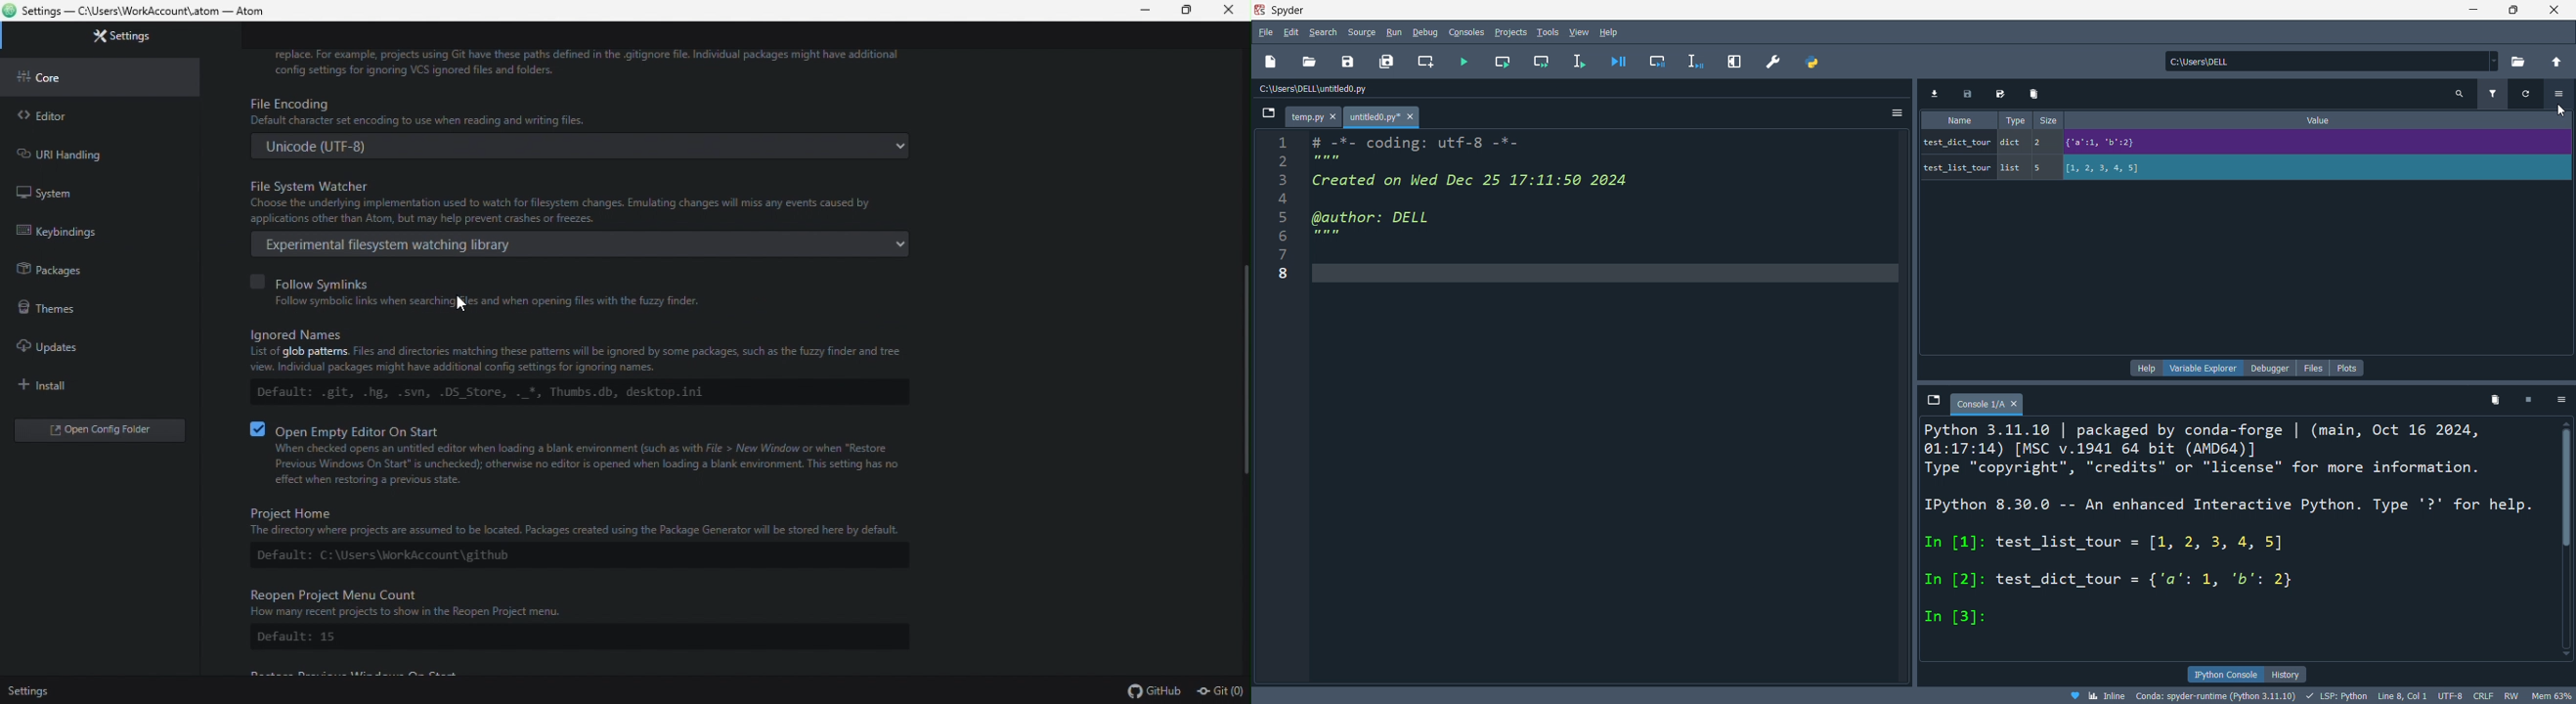 The height and width of the screenshot is (728, 2576). Describe the element at coordinates (1311, 60) in the screenshot. I see `open file` at that location.